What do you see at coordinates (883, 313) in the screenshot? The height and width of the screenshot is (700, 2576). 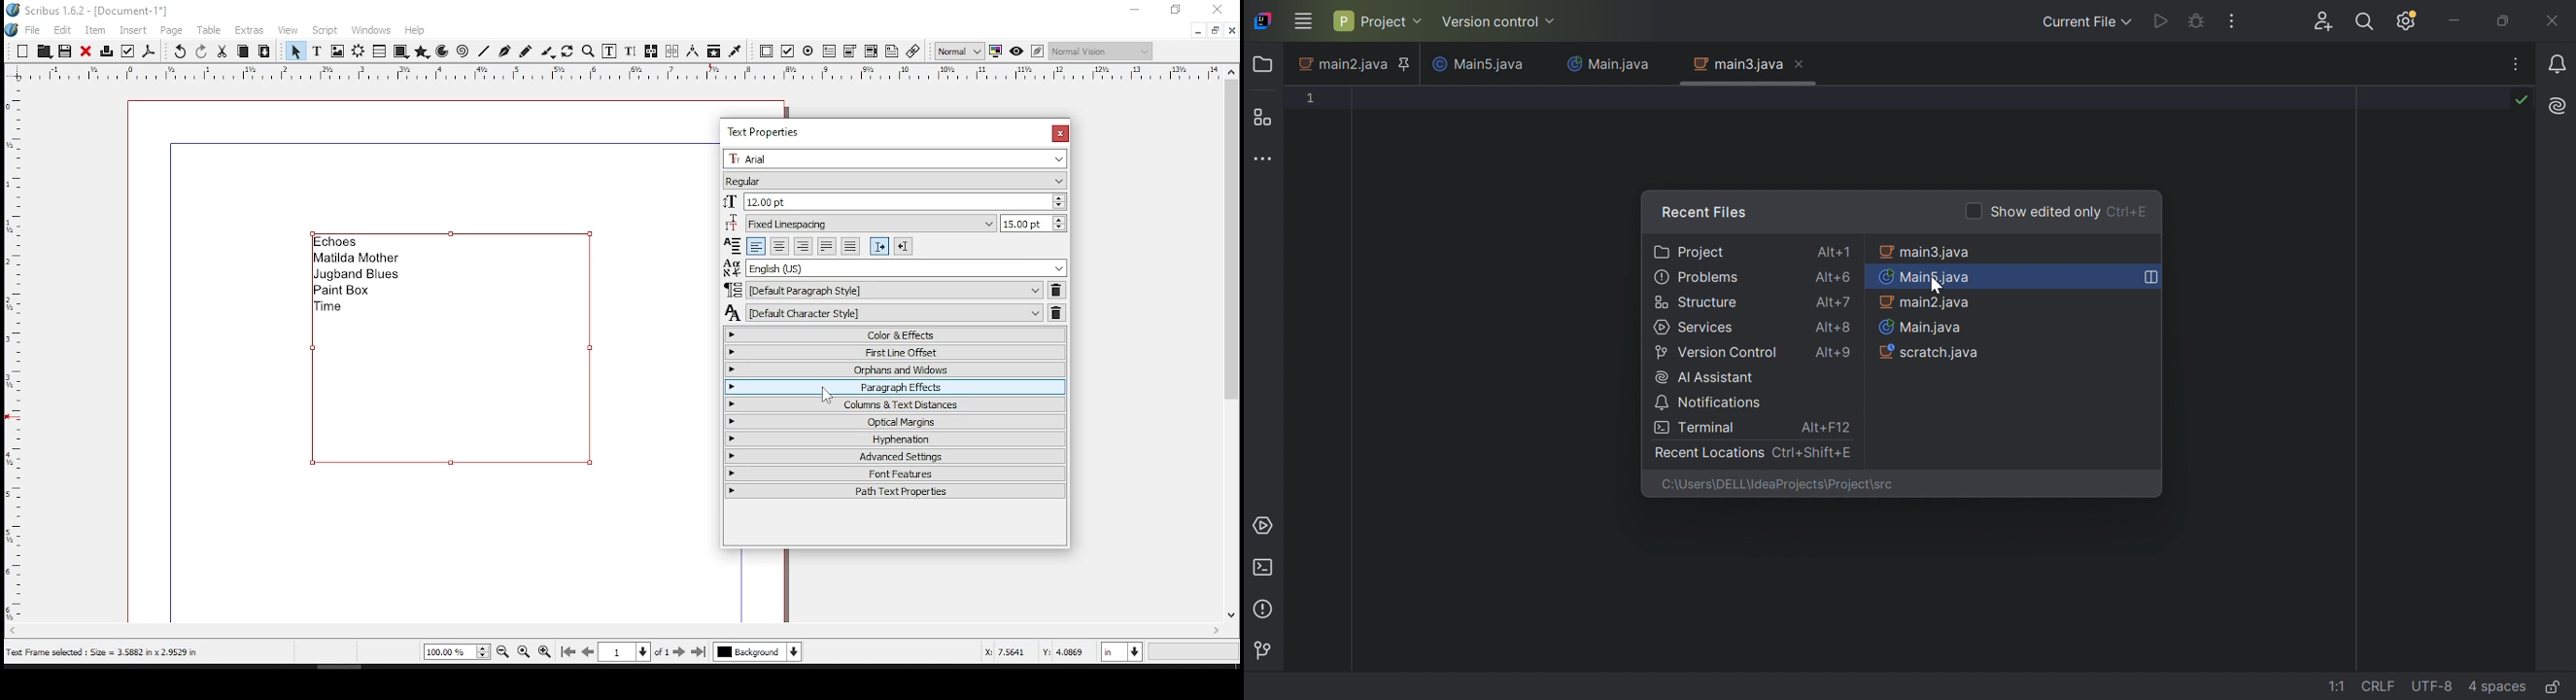 I see `character style` at bounding box center [883, 313].